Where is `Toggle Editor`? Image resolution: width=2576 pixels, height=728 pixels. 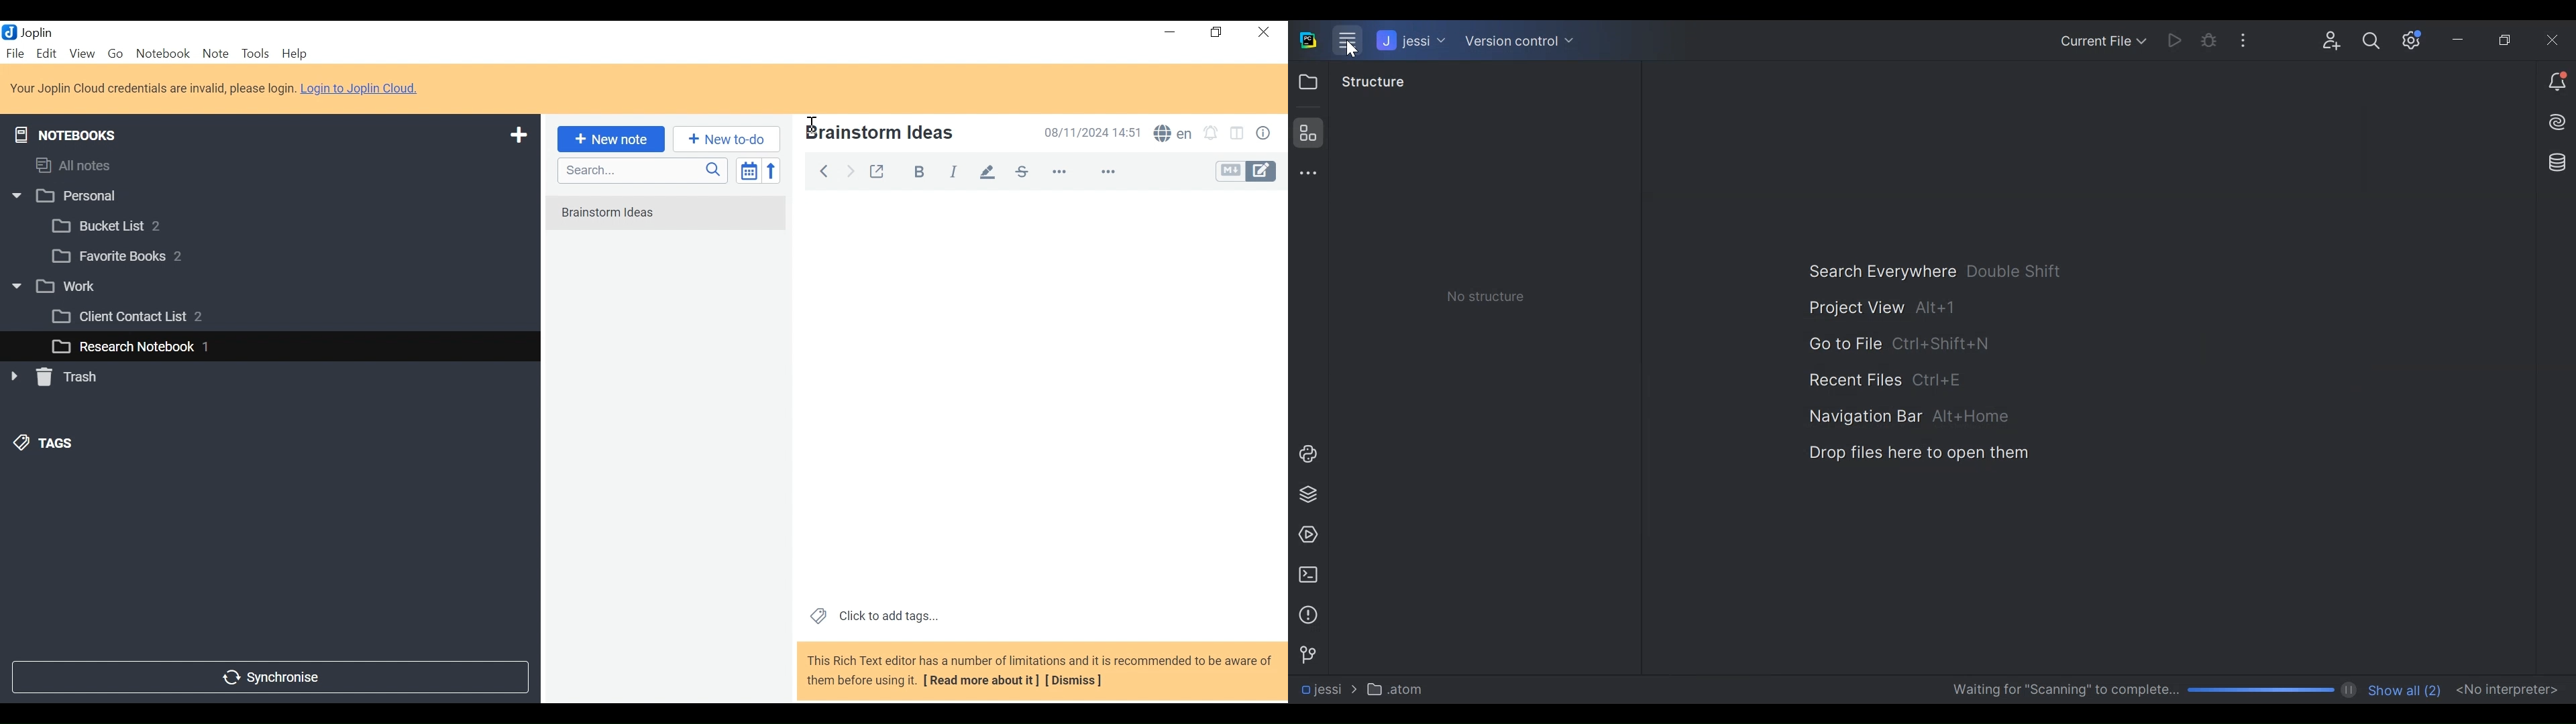
Toggle Editor is located at coordinates (1247, 172).